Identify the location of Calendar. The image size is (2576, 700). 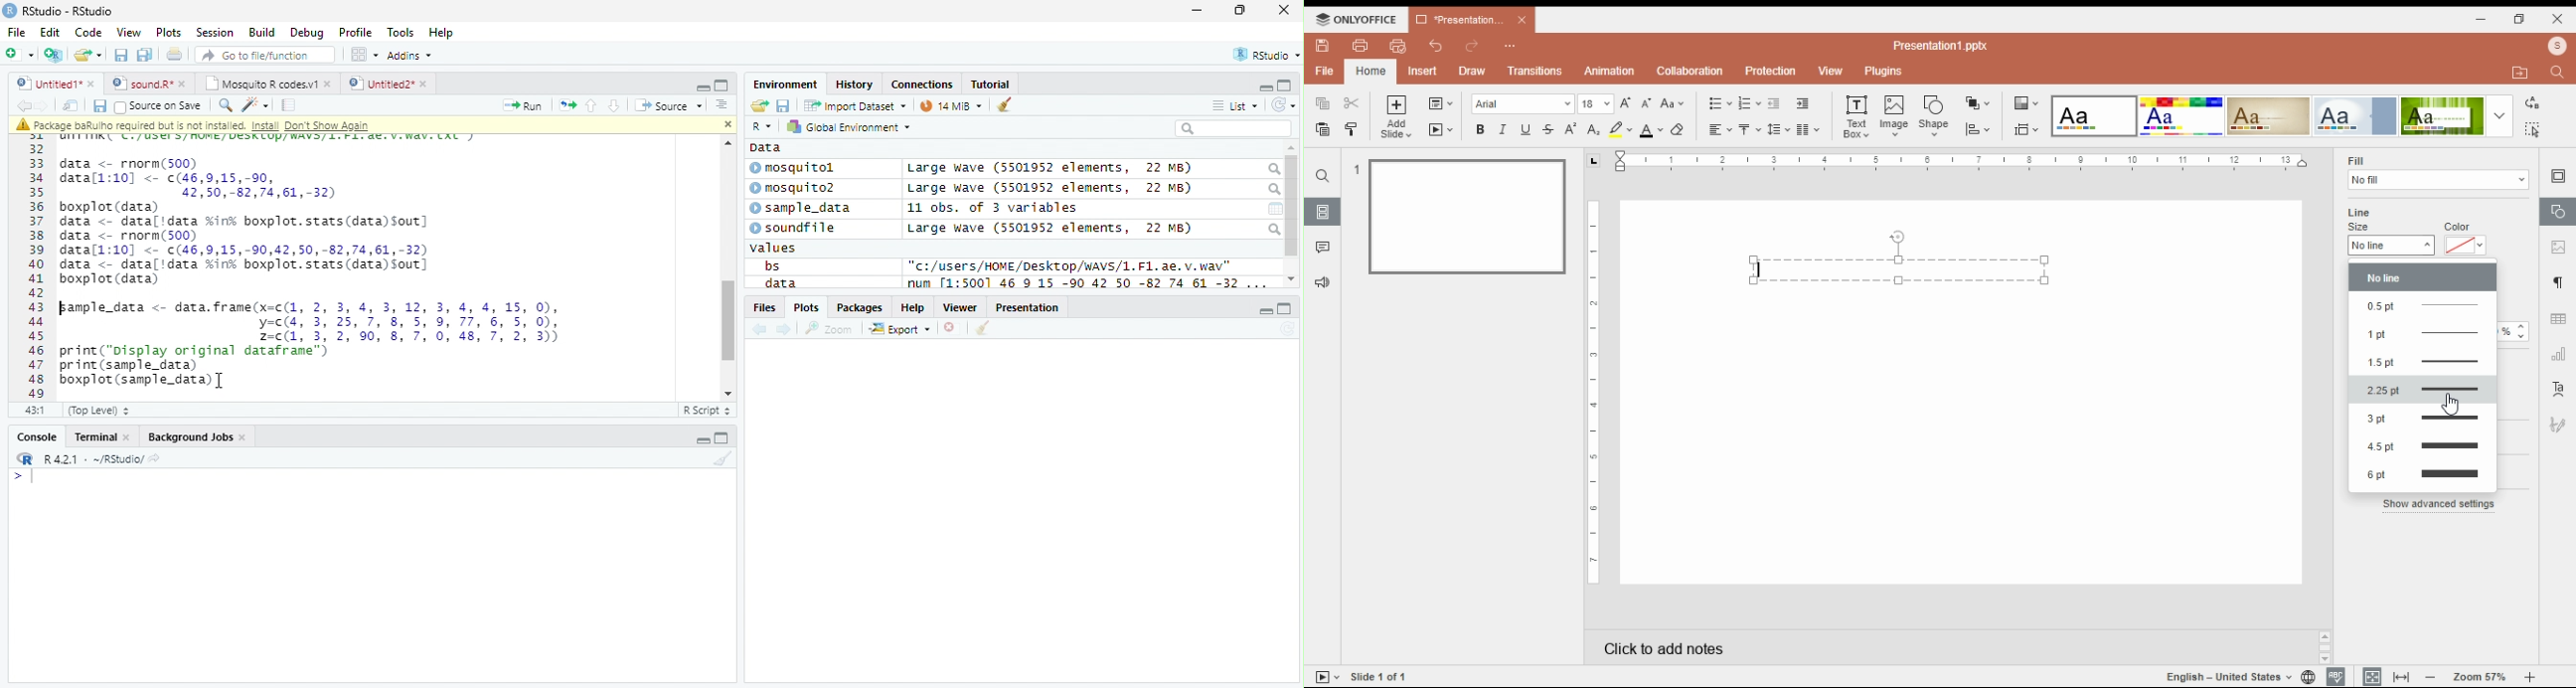
(1276, 209).